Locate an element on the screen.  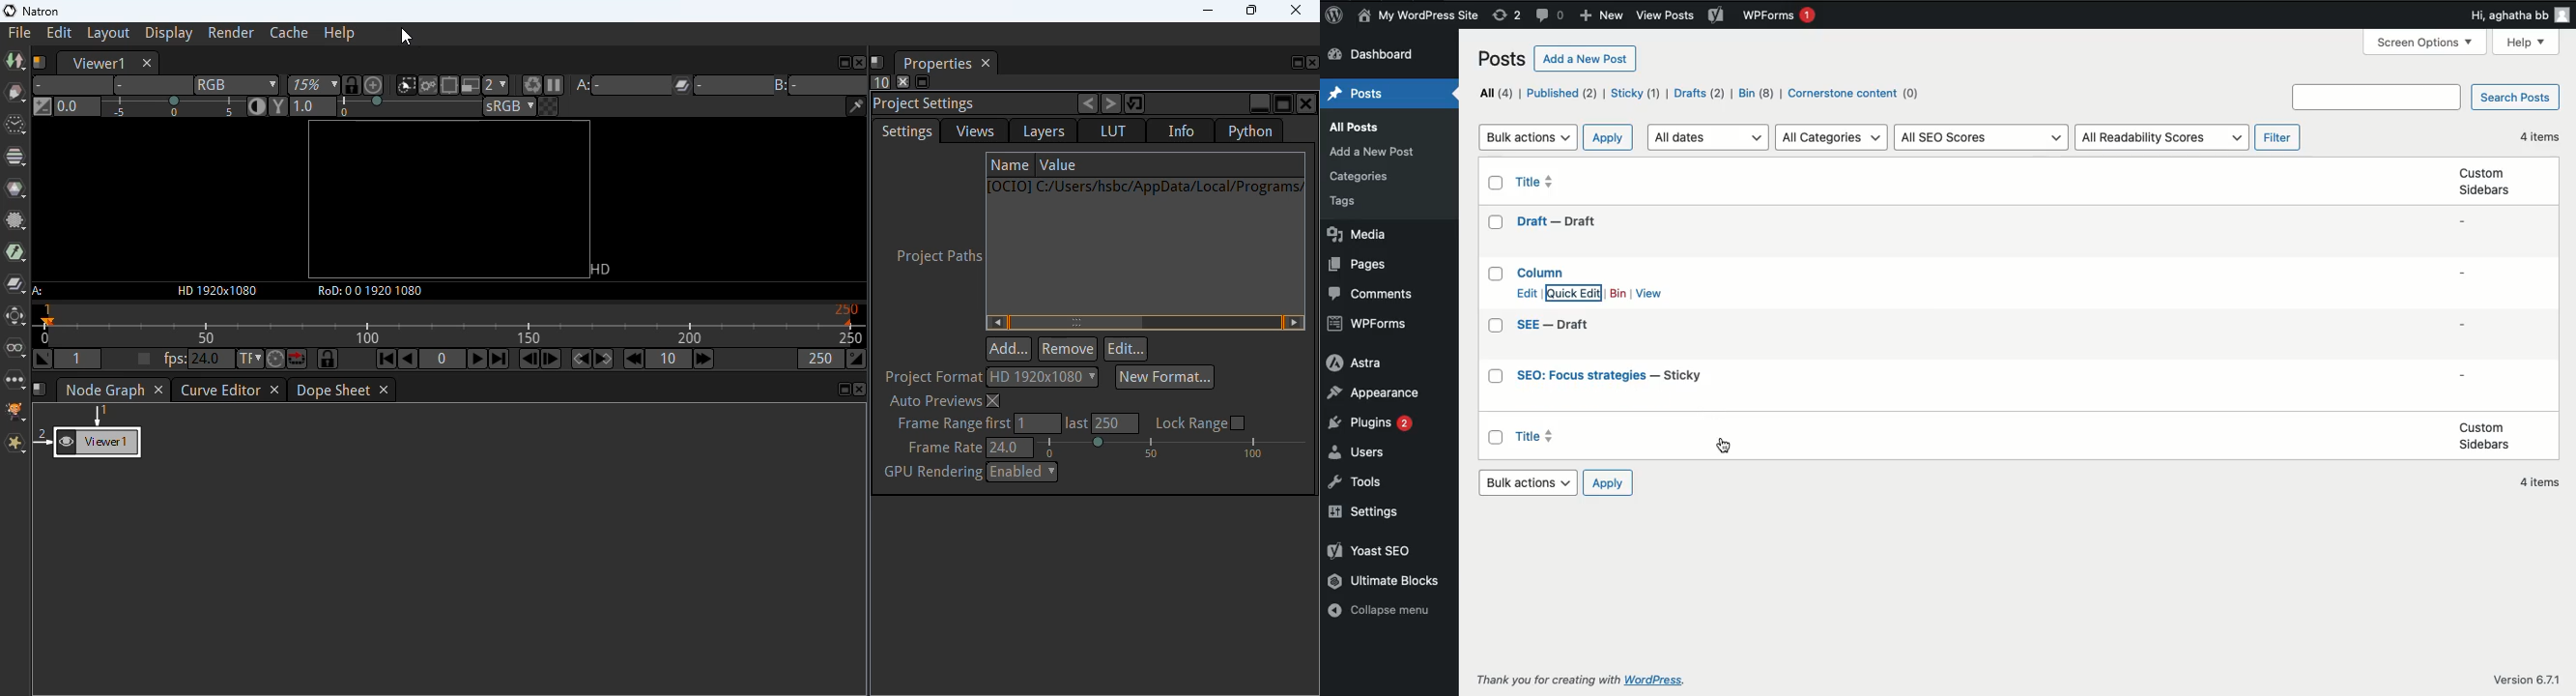
channel is located at coordinates (14, 157).